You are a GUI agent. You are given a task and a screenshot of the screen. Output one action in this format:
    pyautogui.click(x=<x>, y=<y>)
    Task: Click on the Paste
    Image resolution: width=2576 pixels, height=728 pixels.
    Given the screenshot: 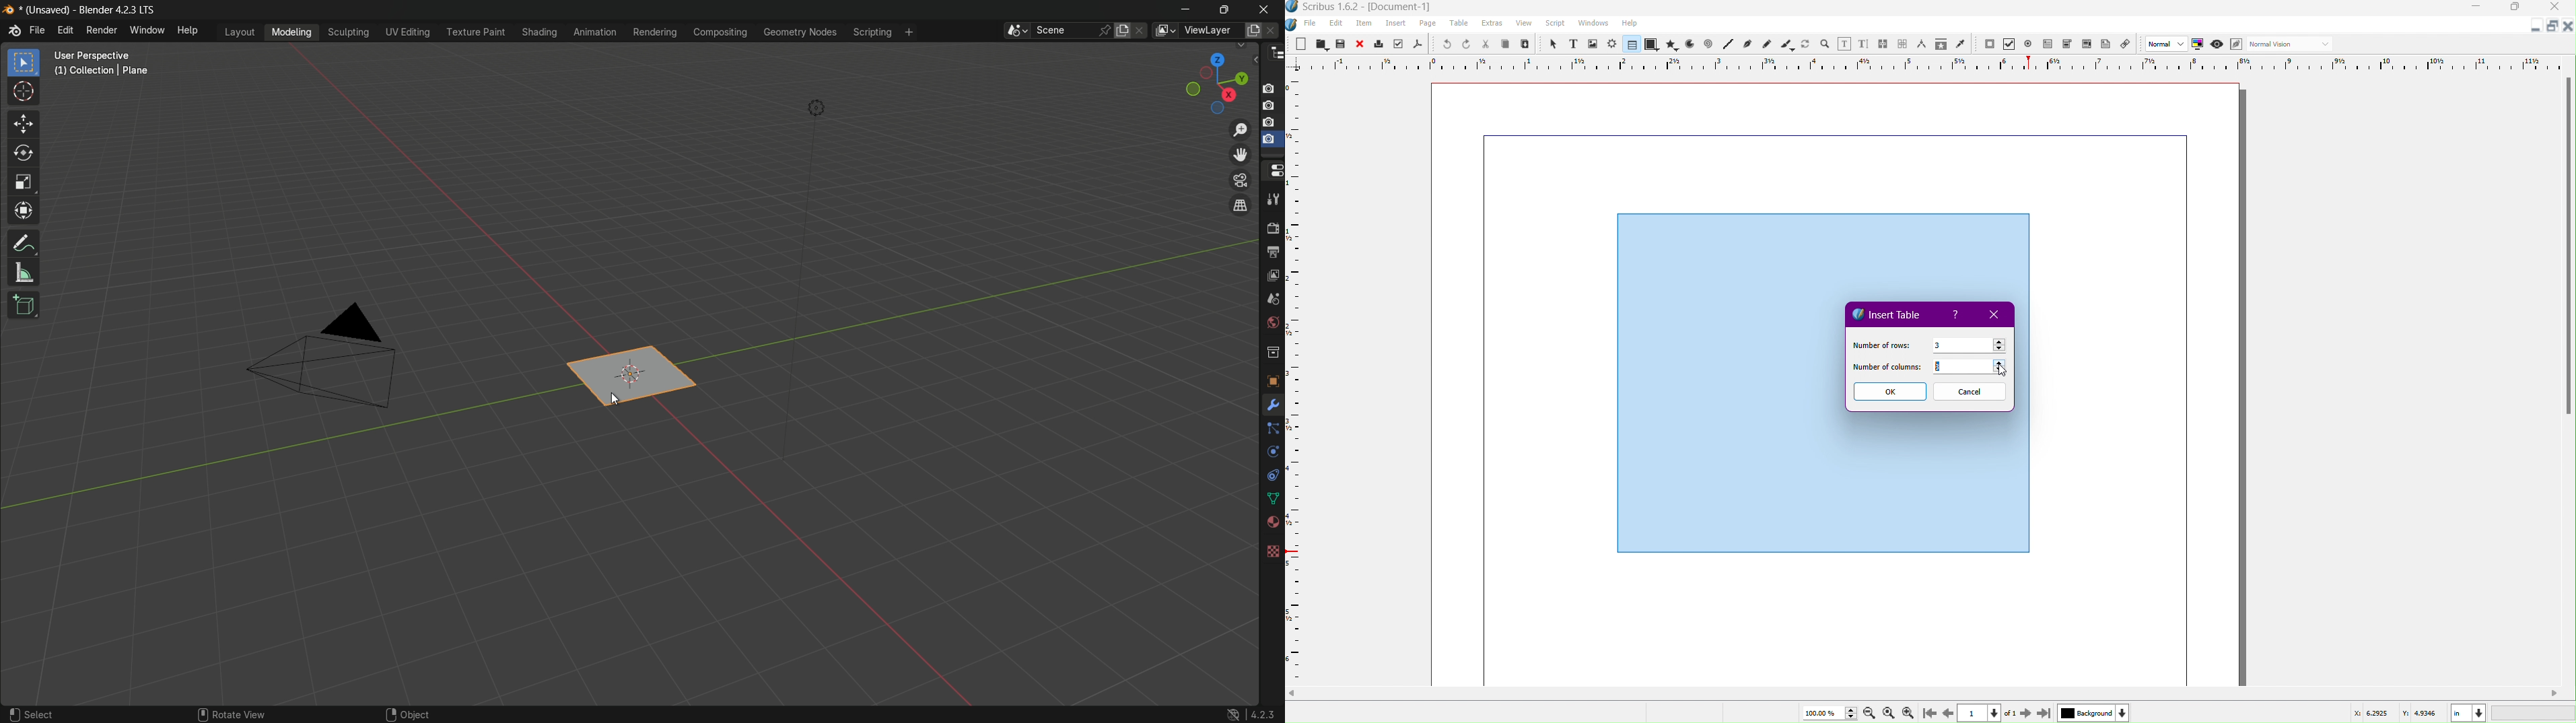 What is the action you would take?
    pyautogui.click(x=1526, y=44)
    